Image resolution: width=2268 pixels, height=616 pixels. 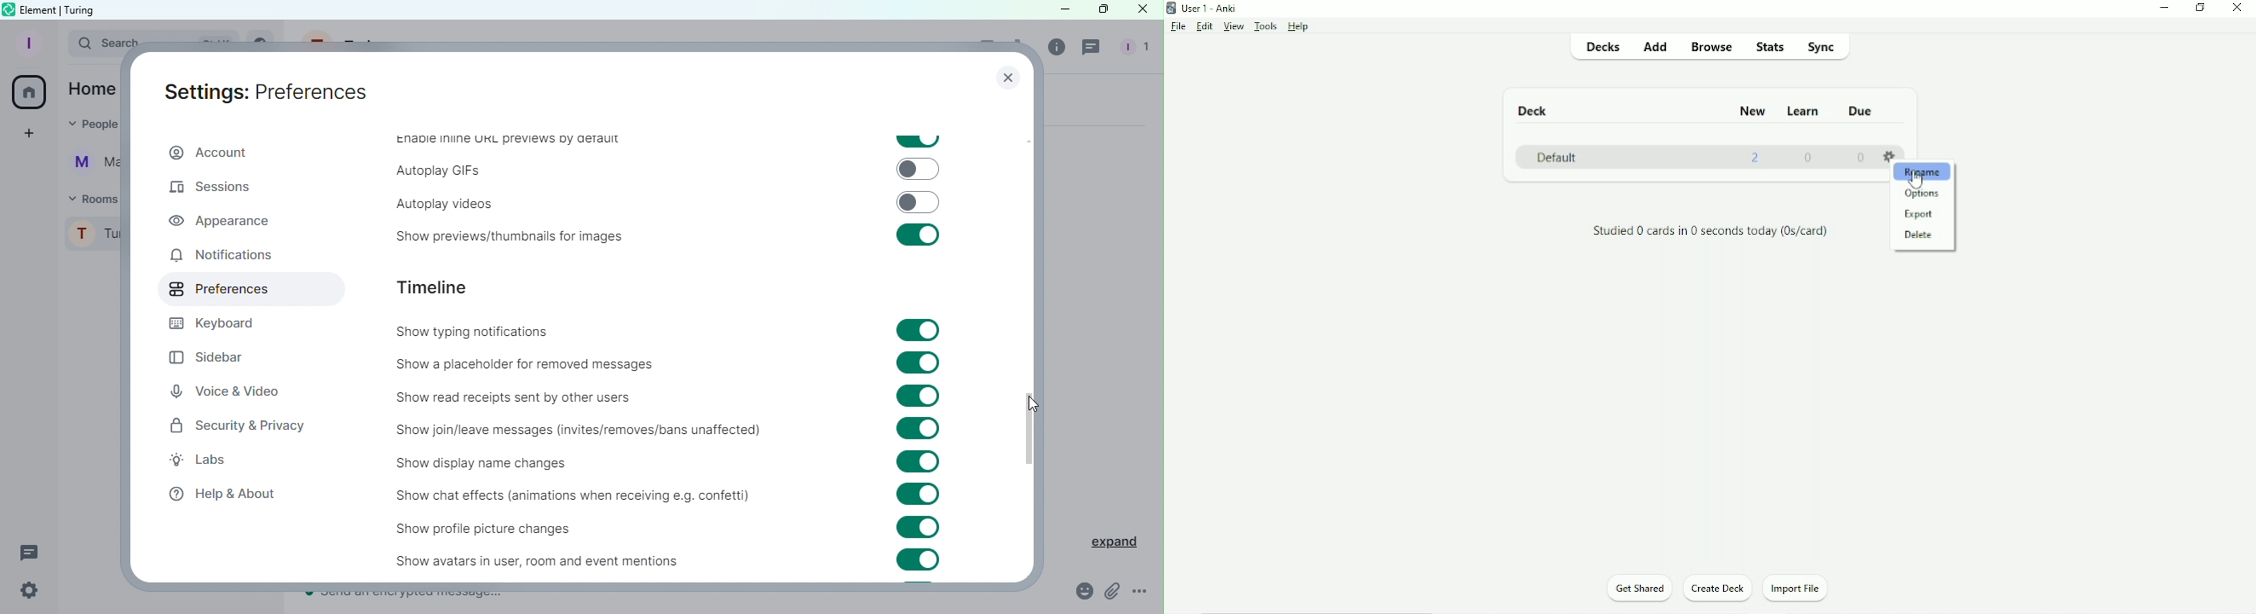 I want to click on Minimize, so click(x=2165, y=8).